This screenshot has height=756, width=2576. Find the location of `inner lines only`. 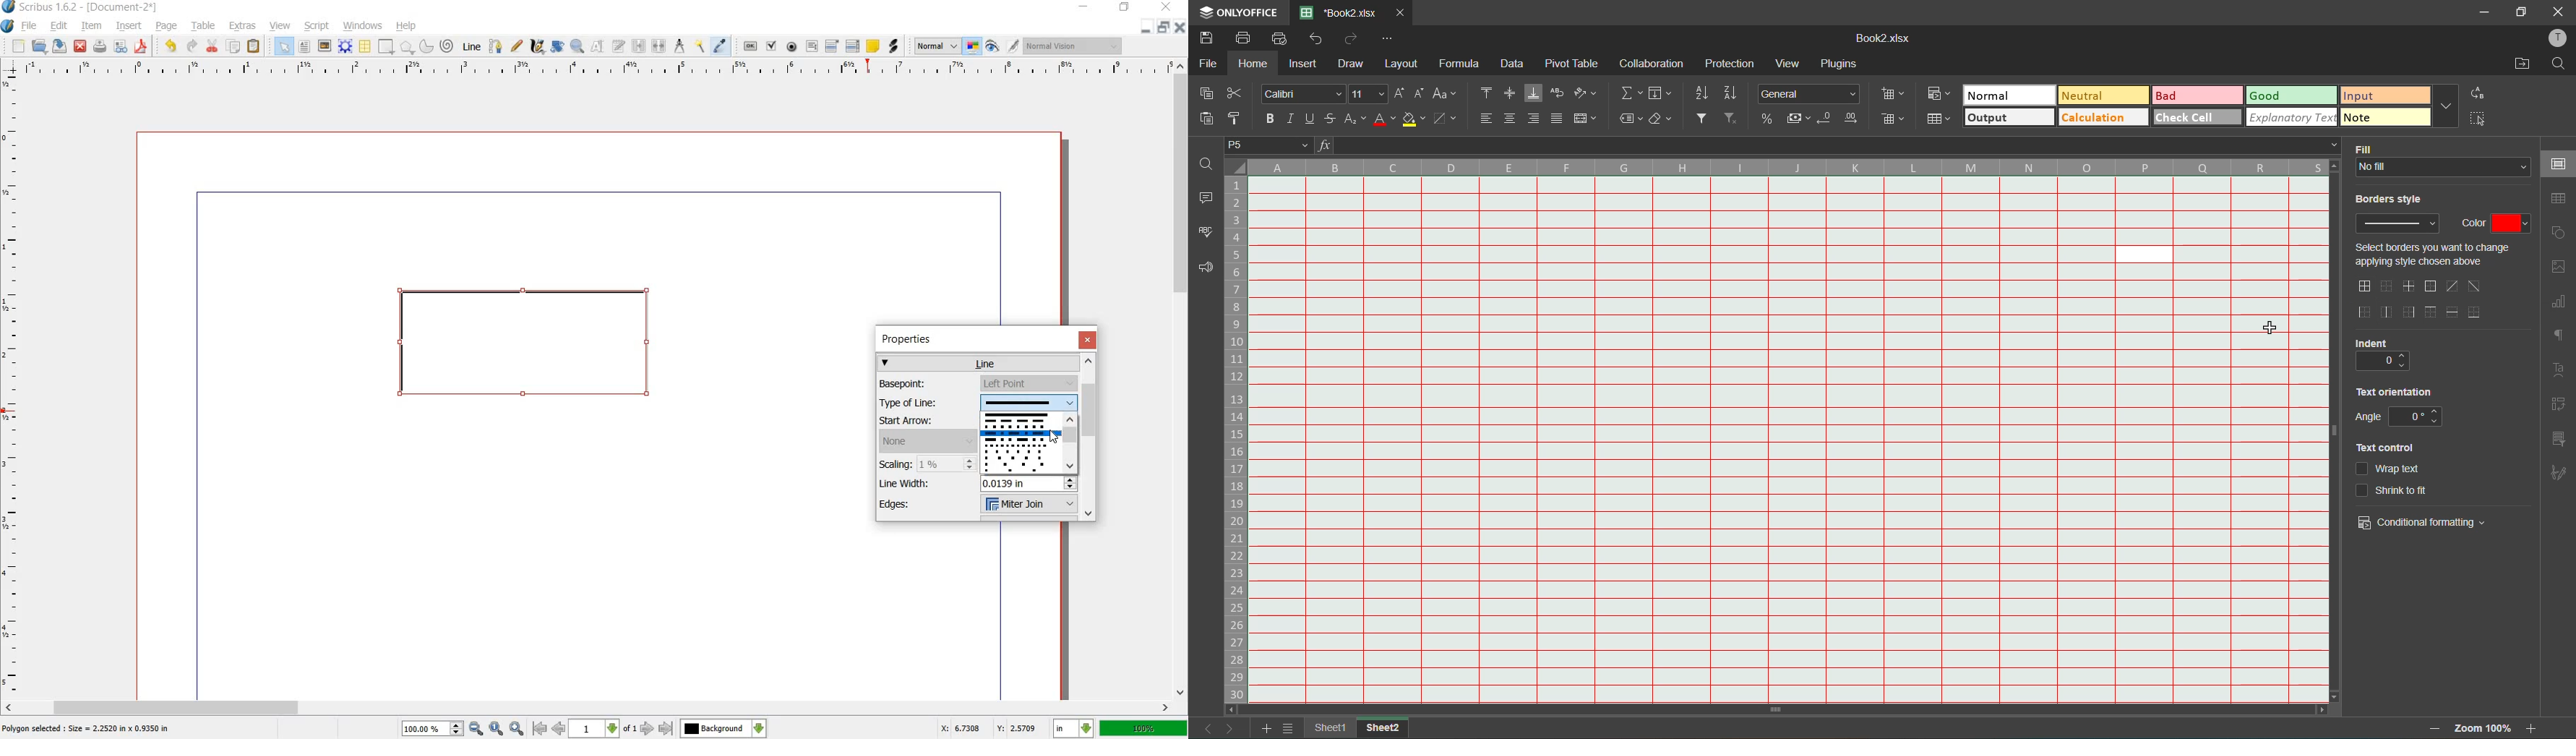

inner lines only is located at coordinates (2408, 286).